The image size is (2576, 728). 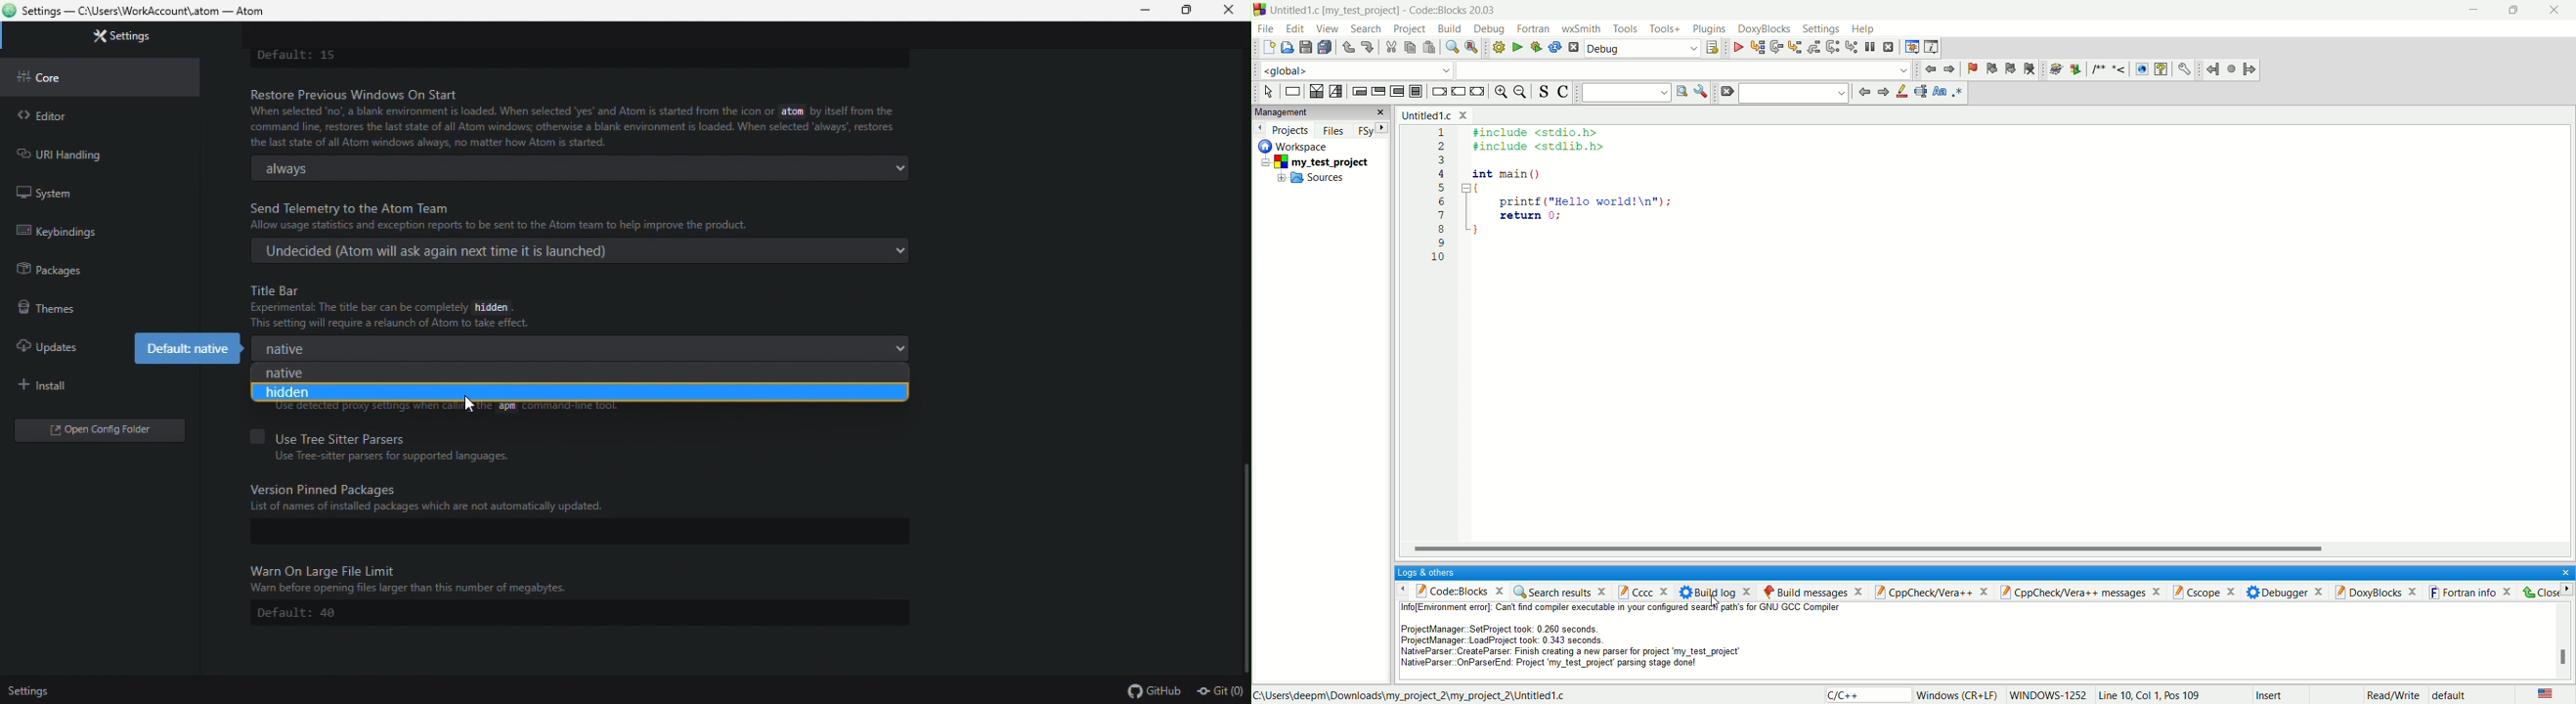 I want to click on zoom out, so click(x=1521, y=92).